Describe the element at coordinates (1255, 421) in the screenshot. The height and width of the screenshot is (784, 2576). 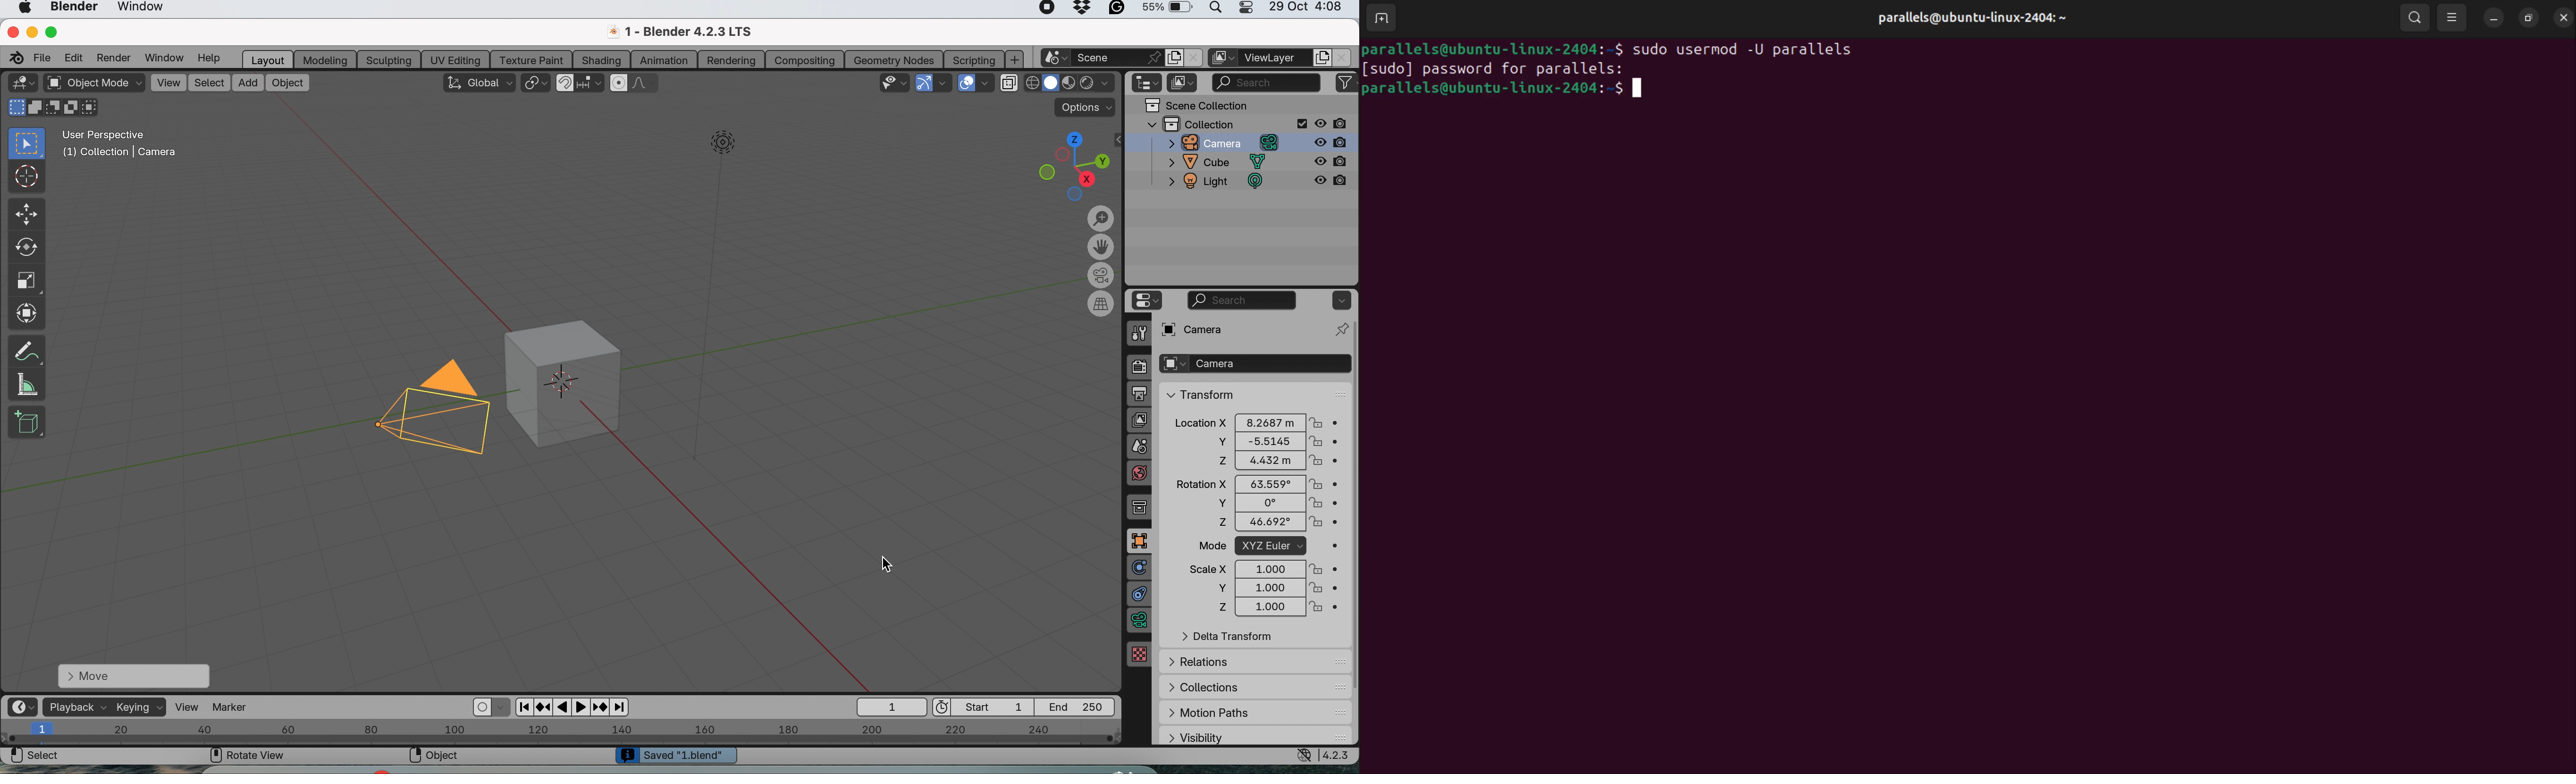
I see `Location x 8.2687` at that location.